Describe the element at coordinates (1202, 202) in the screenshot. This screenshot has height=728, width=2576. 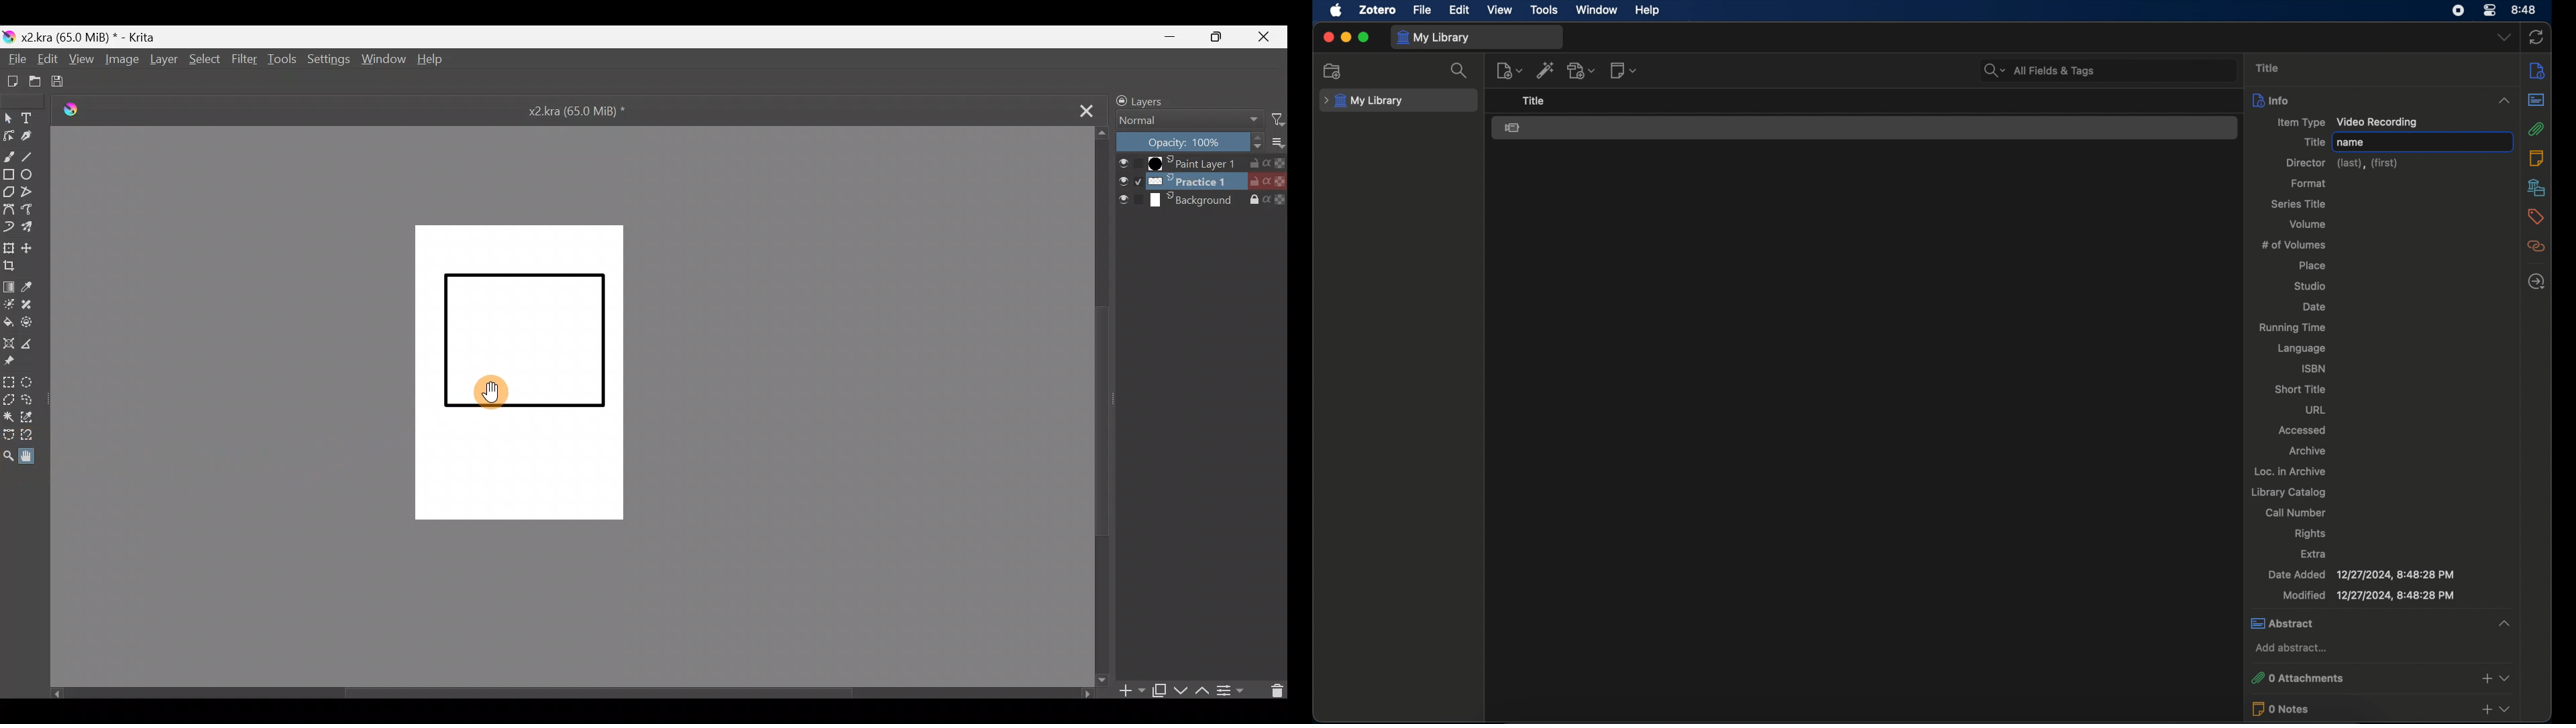
I see `Background` at that location.